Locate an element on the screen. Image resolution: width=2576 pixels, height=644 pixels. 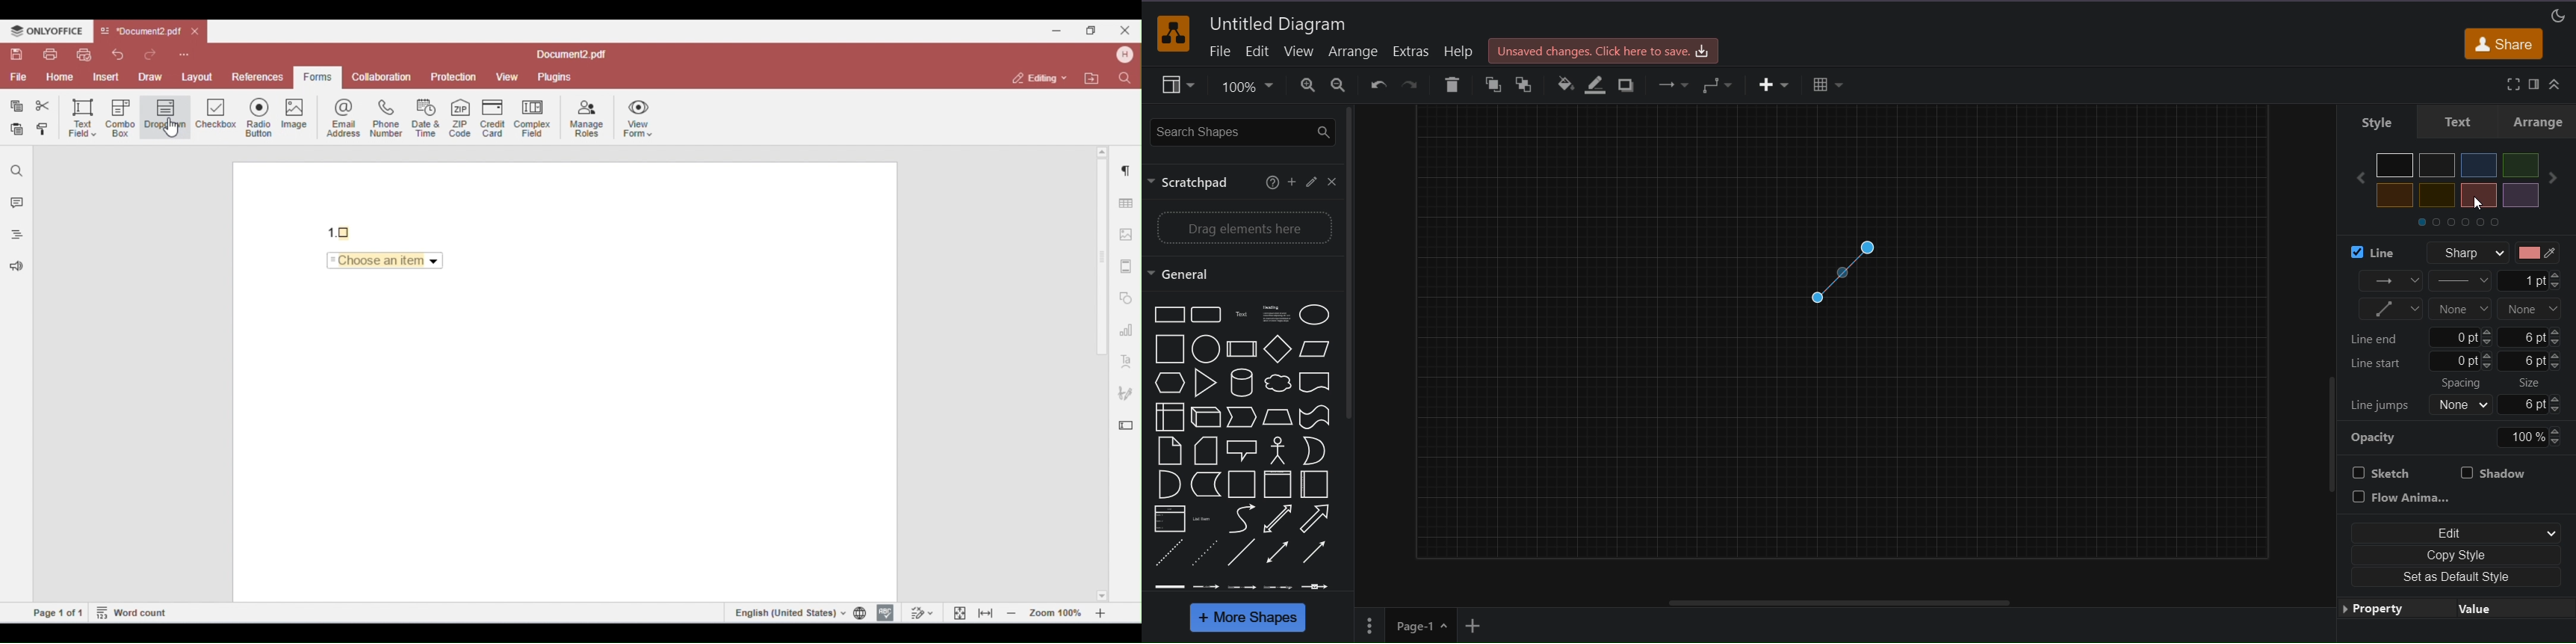
line end is located at coordinates (2460, 339).